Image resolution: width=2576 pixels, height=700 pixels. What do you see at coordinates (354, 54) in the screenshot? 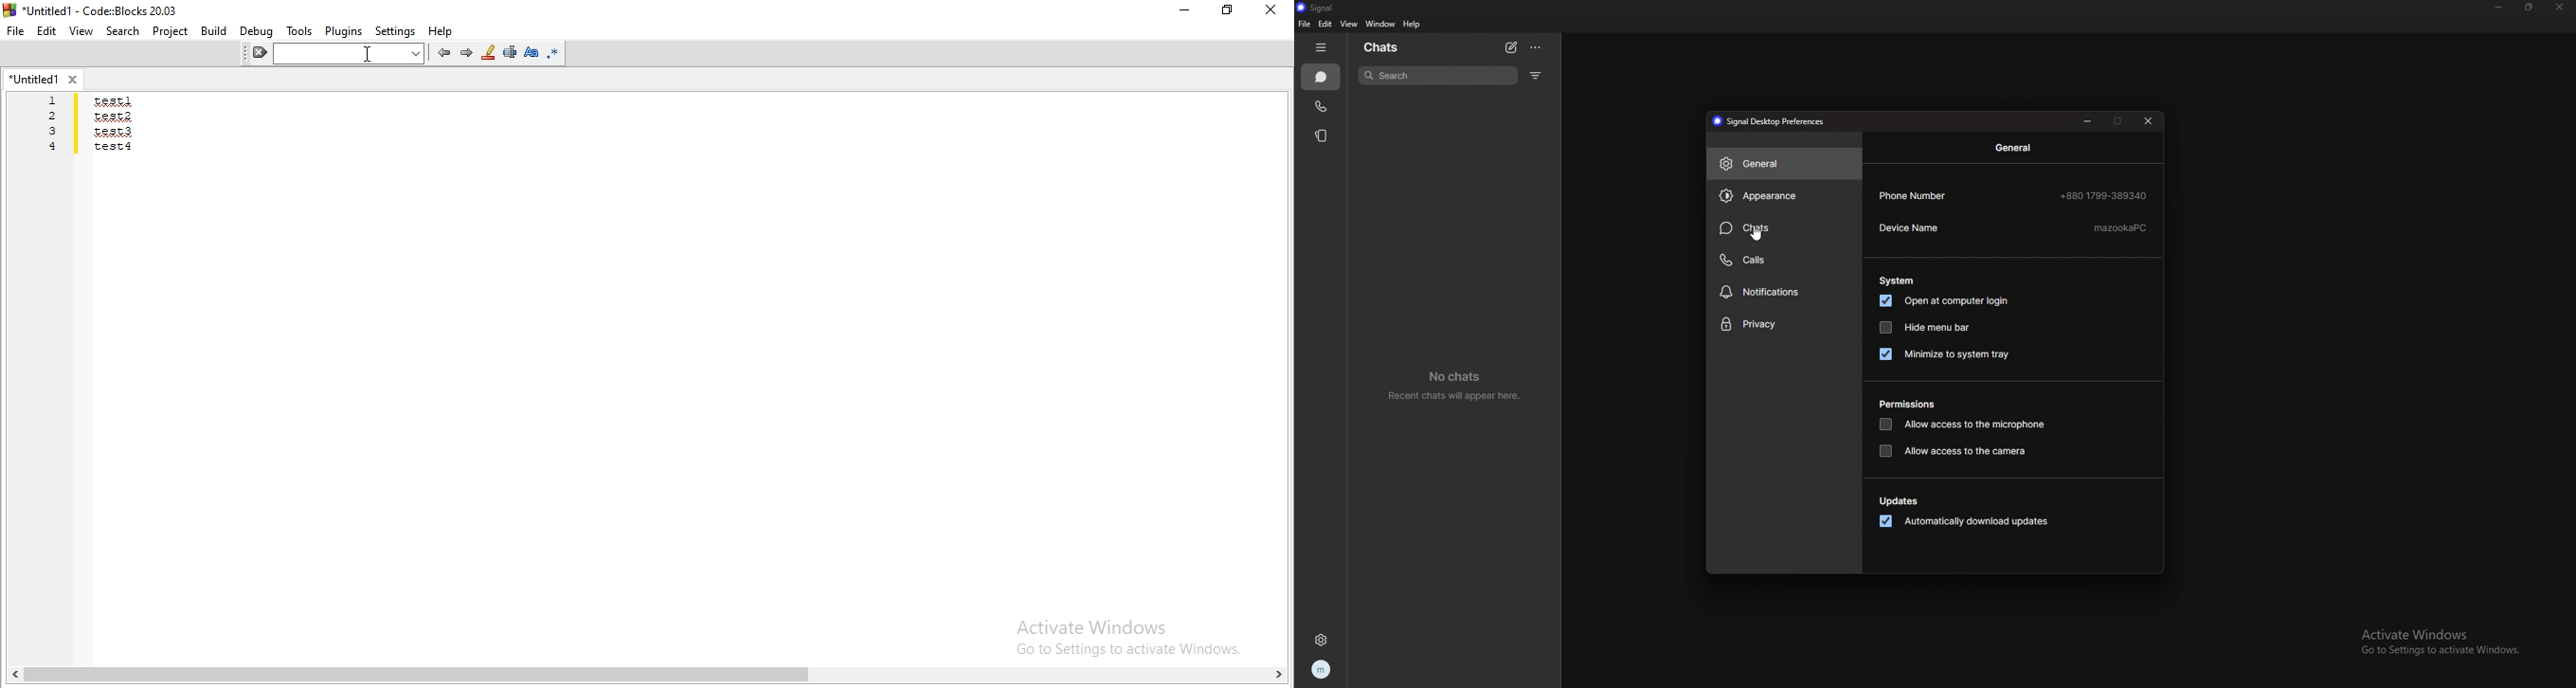
I see `search bar` at bounding box center [354, 54].